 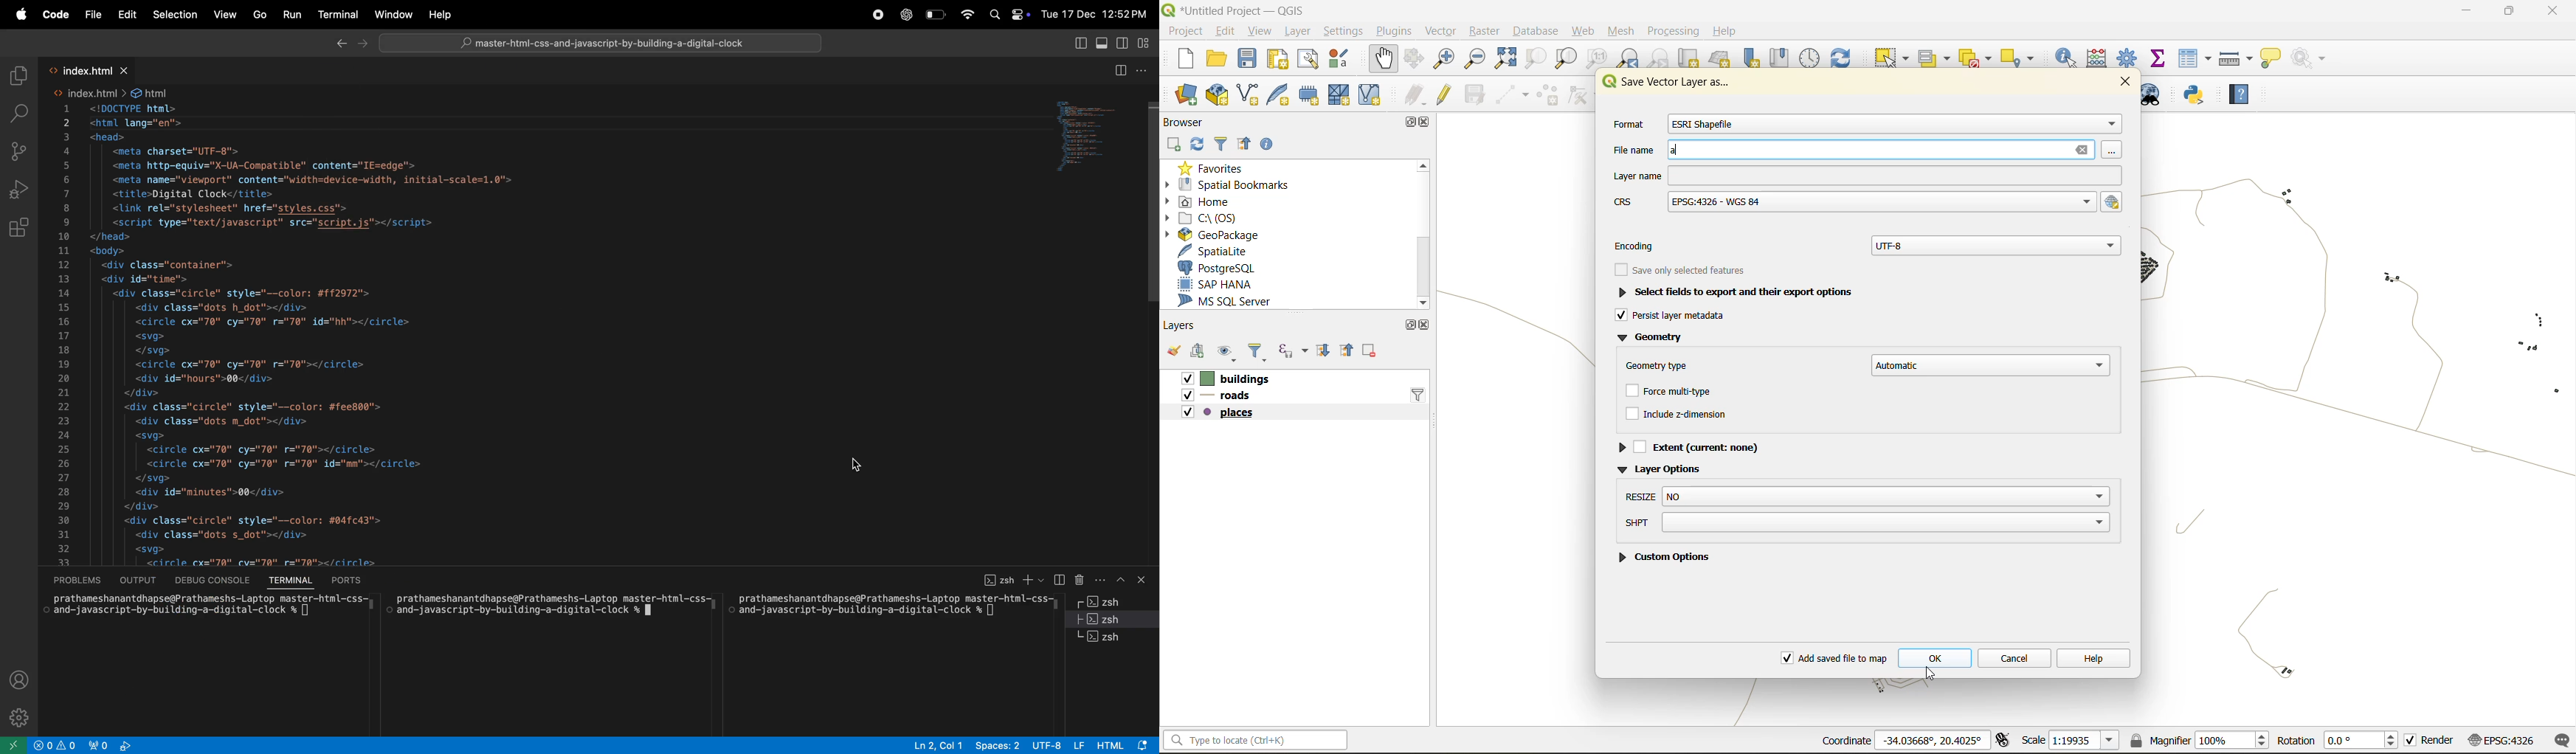 What do you see at coordinates (1600, 59) in the screenshot?
I see `zoom native` at bounding box center [1600, 59].